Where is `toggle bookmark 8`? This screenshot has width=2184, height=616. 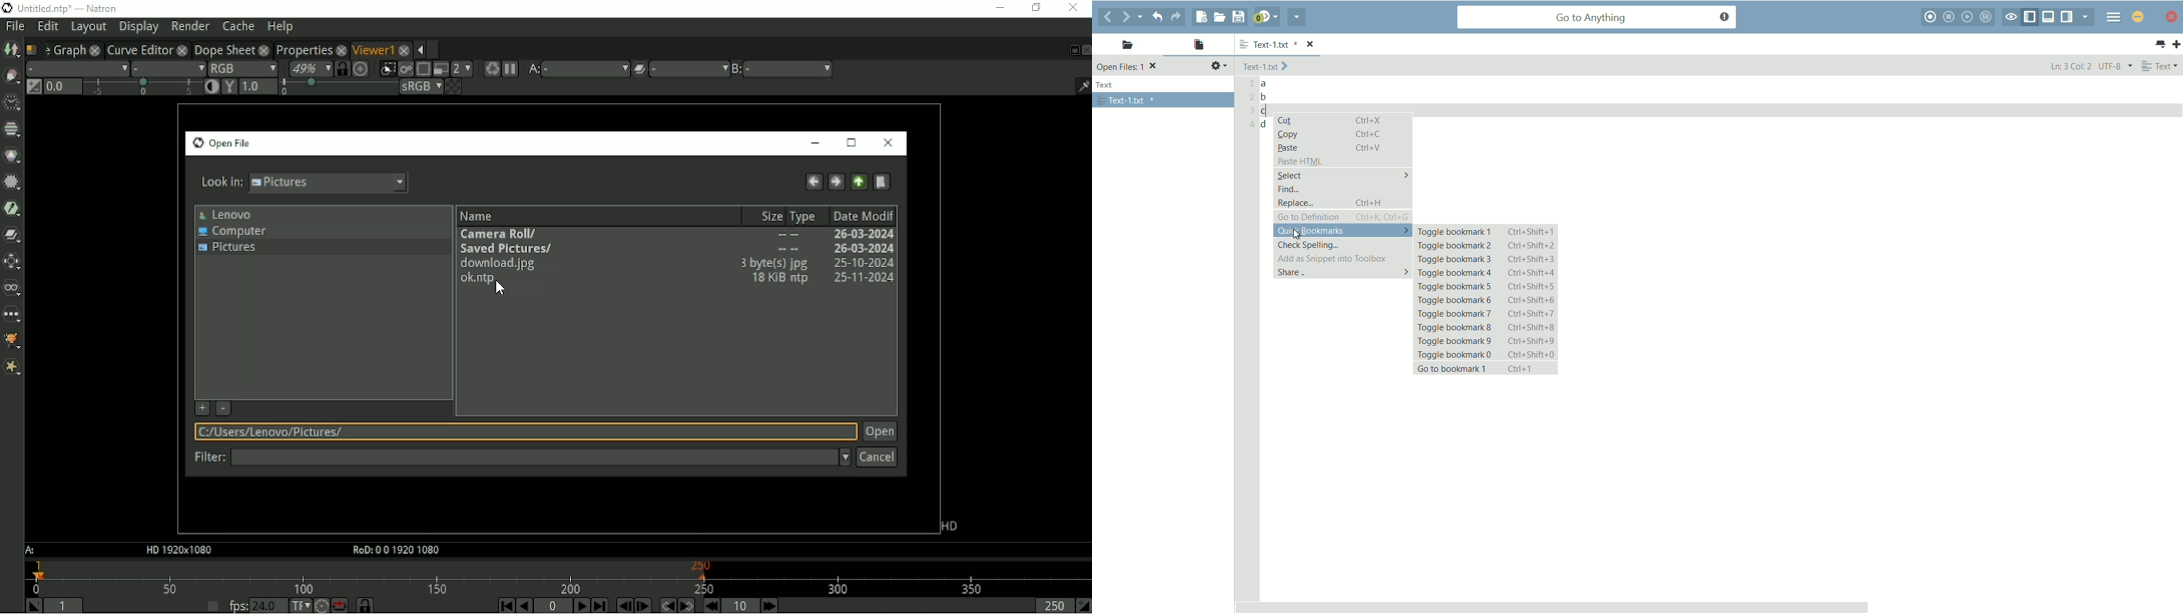 toggle bookmark 8 is located at coordinates (1487, 326).